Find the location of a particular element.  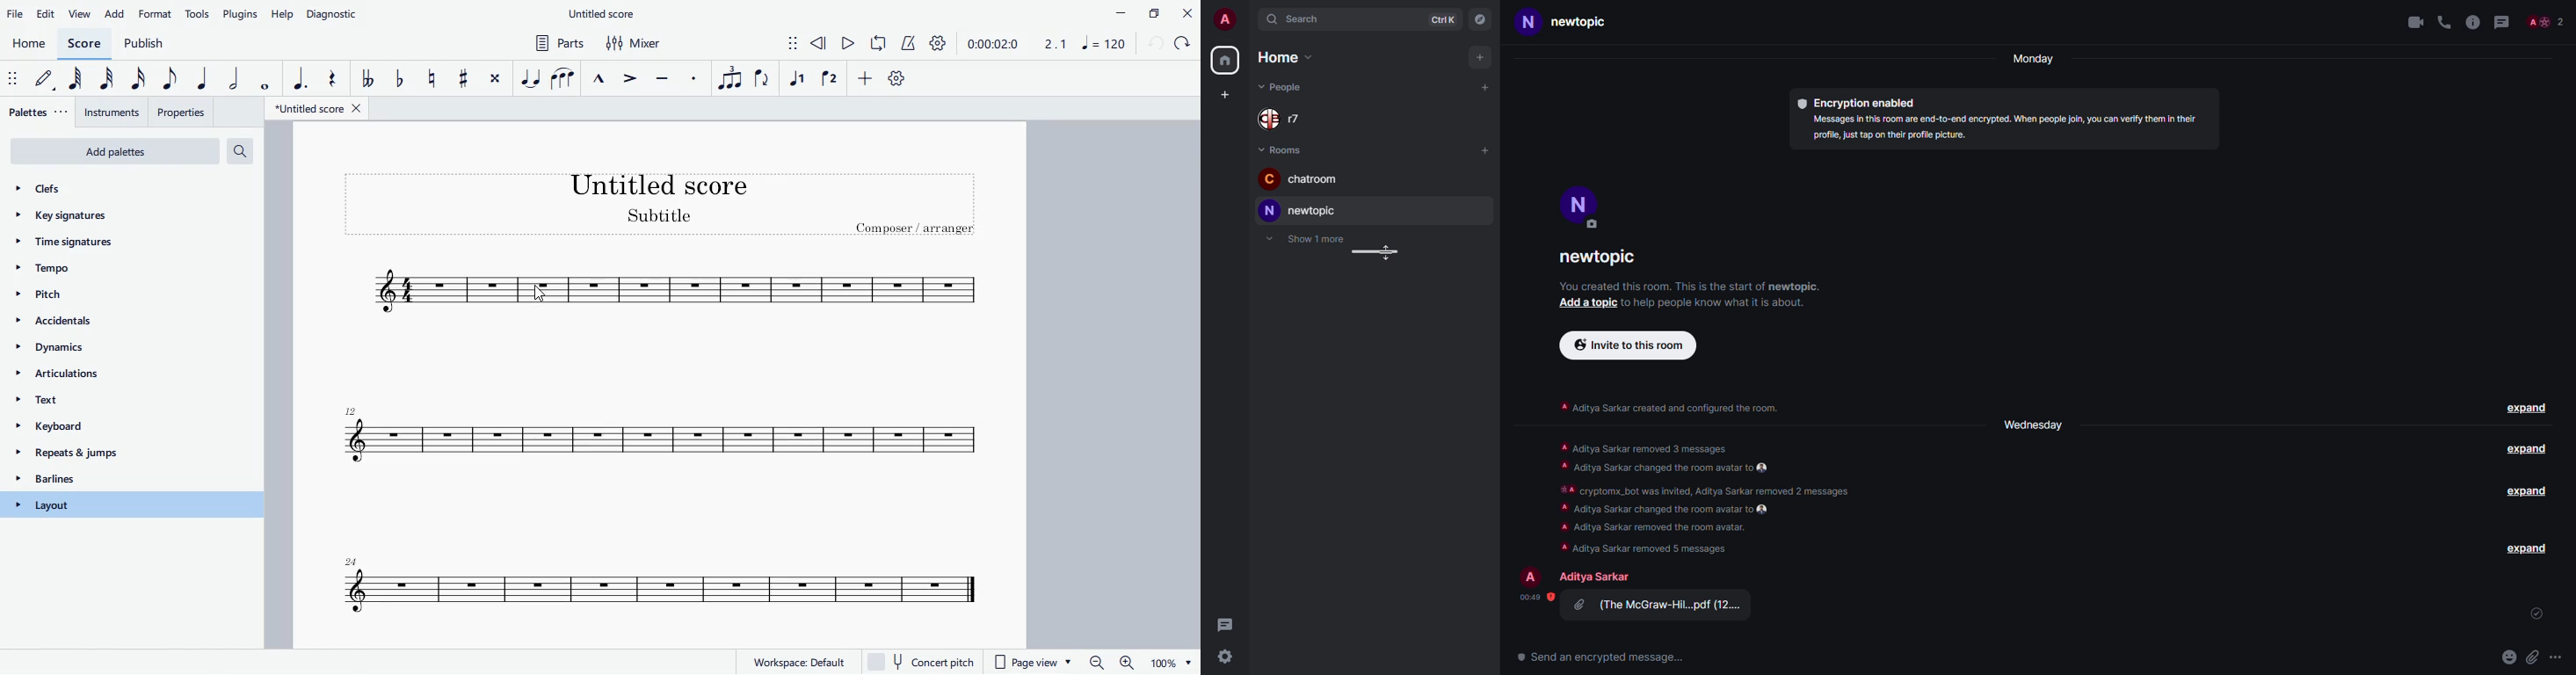

score is located at coordinates (646, 587).